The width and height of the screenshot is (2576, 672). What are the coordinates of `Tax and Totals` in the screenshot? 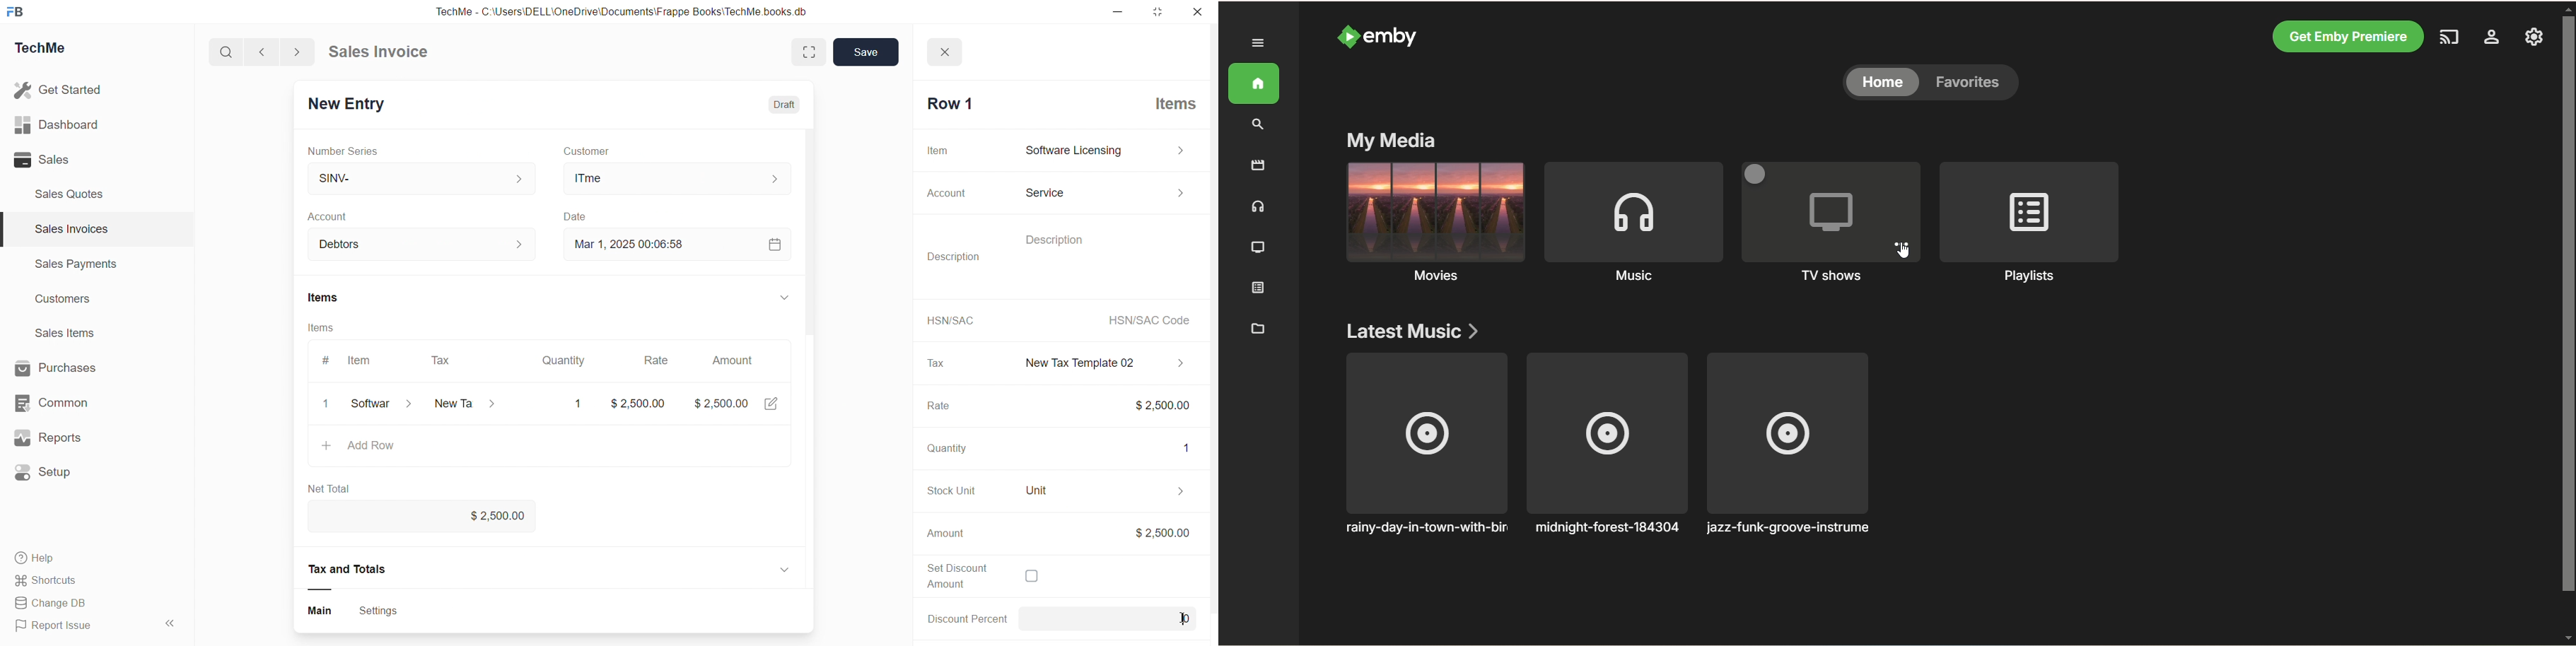 It's located at (351, 569).